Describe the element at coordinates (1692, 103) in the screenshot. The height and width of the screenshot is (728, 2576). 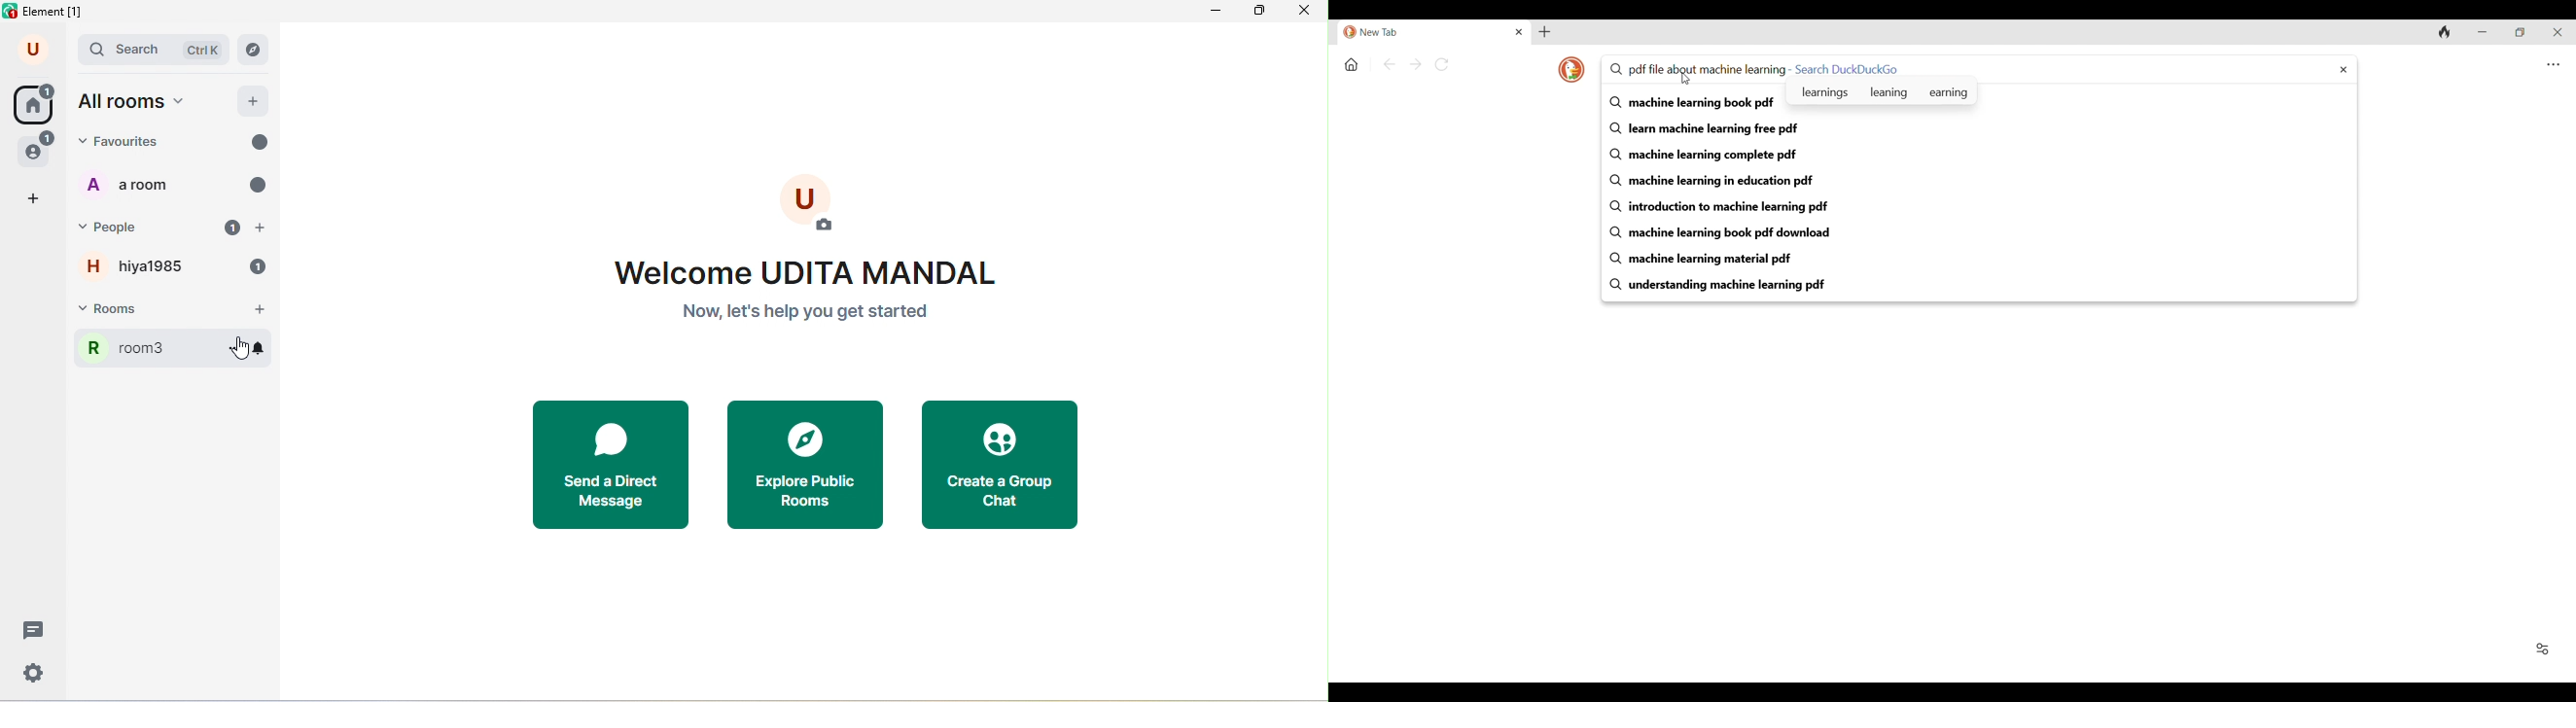
I see `machine learning book pdf` at that location.